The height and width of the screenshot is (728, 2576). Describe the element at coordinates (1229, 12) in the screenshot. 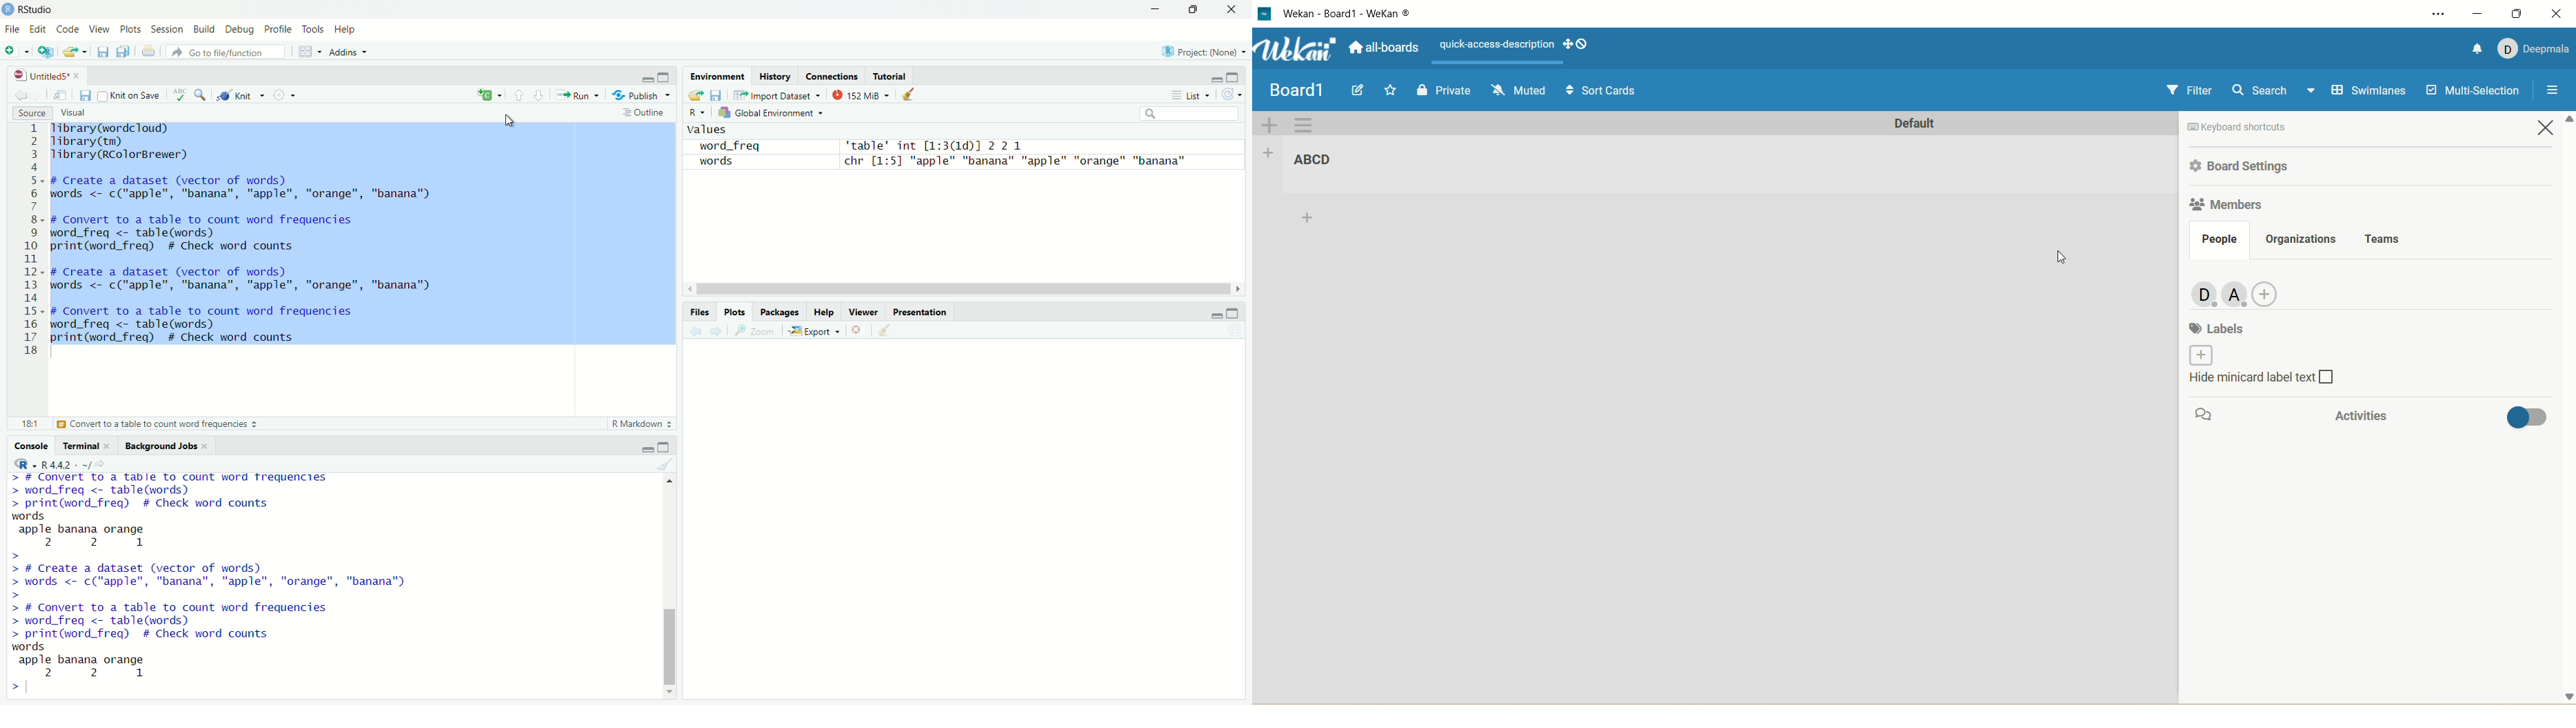

I see `Close` at that location.